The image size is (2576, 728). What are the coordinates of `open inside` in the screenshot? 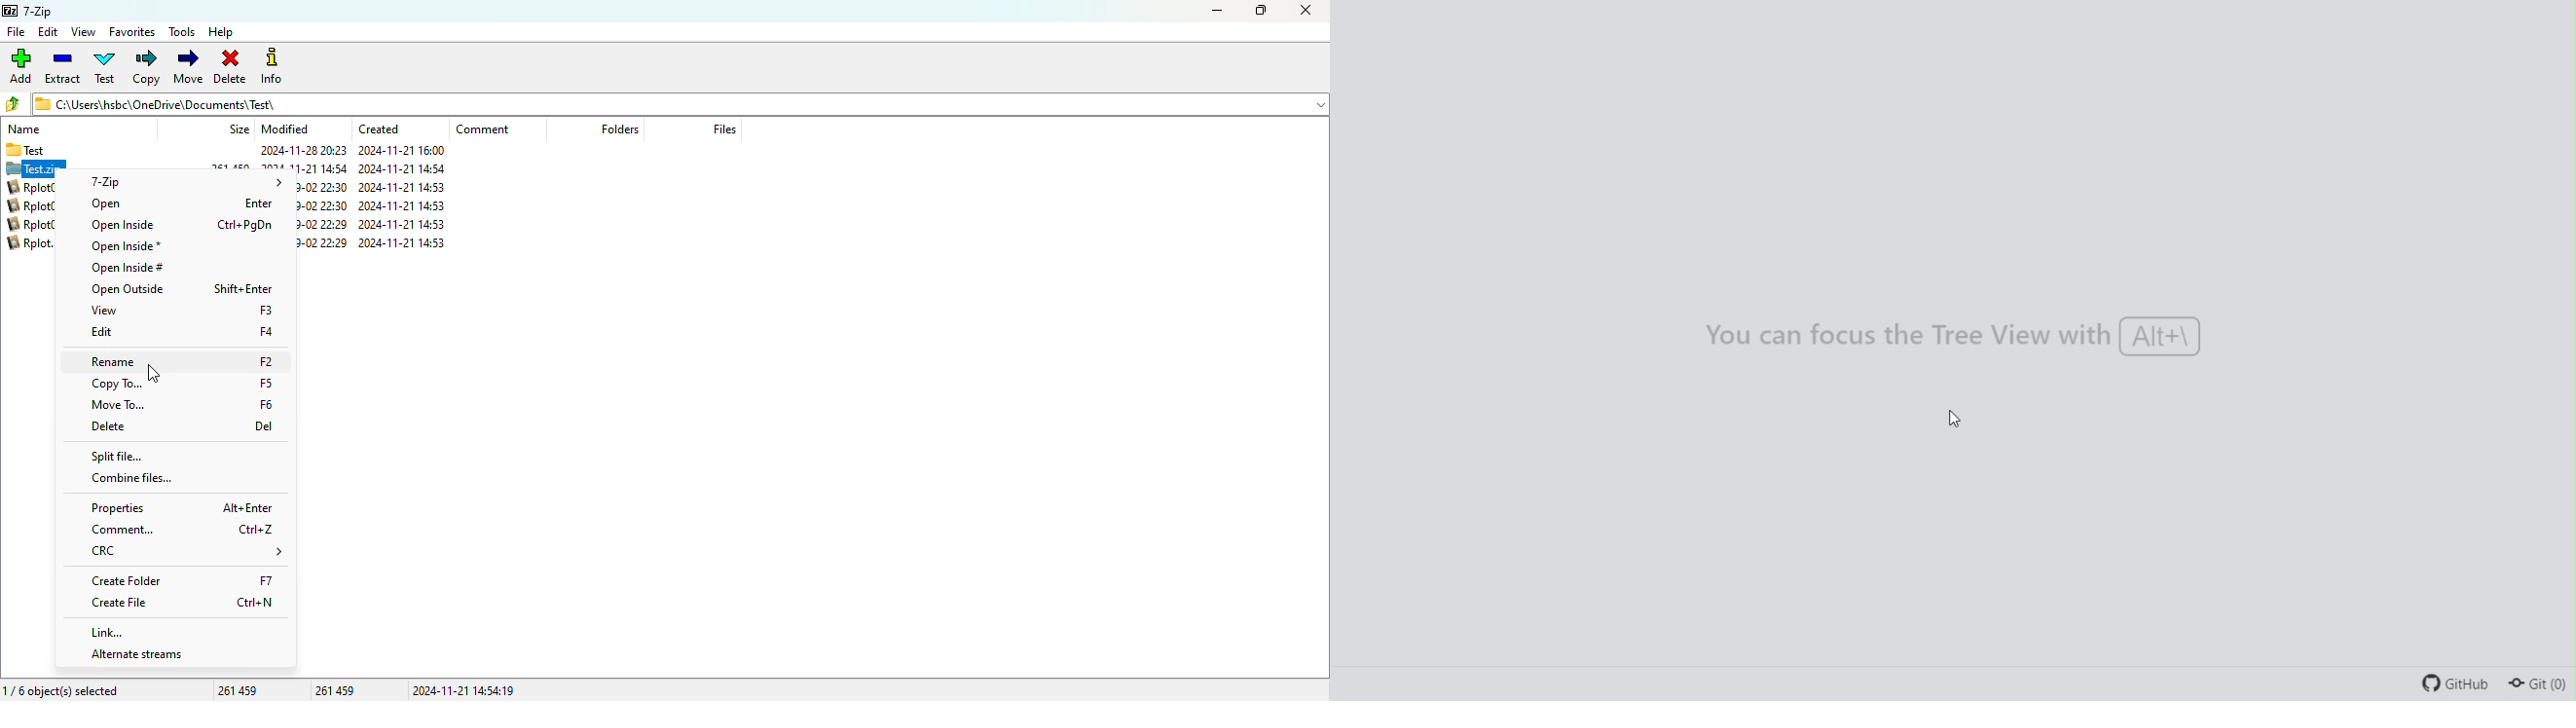 It's located at (121, 225).